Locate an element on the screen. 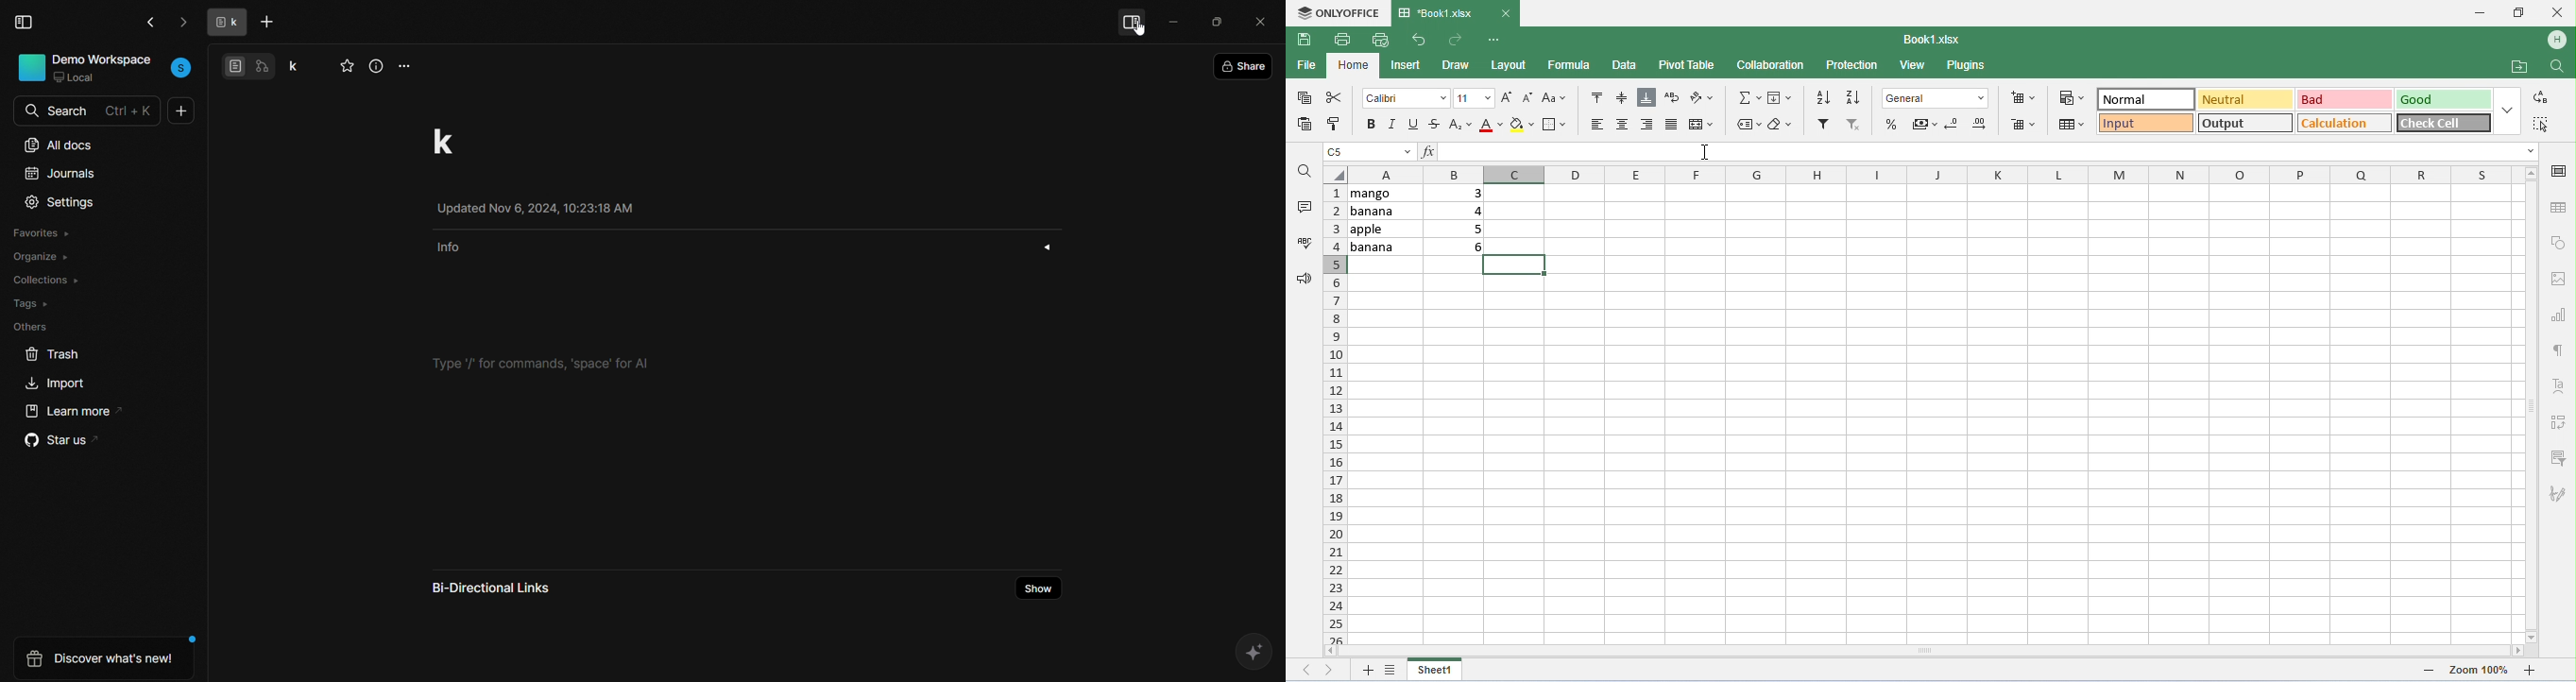  zoom in is located at coordinates (2431, 671).